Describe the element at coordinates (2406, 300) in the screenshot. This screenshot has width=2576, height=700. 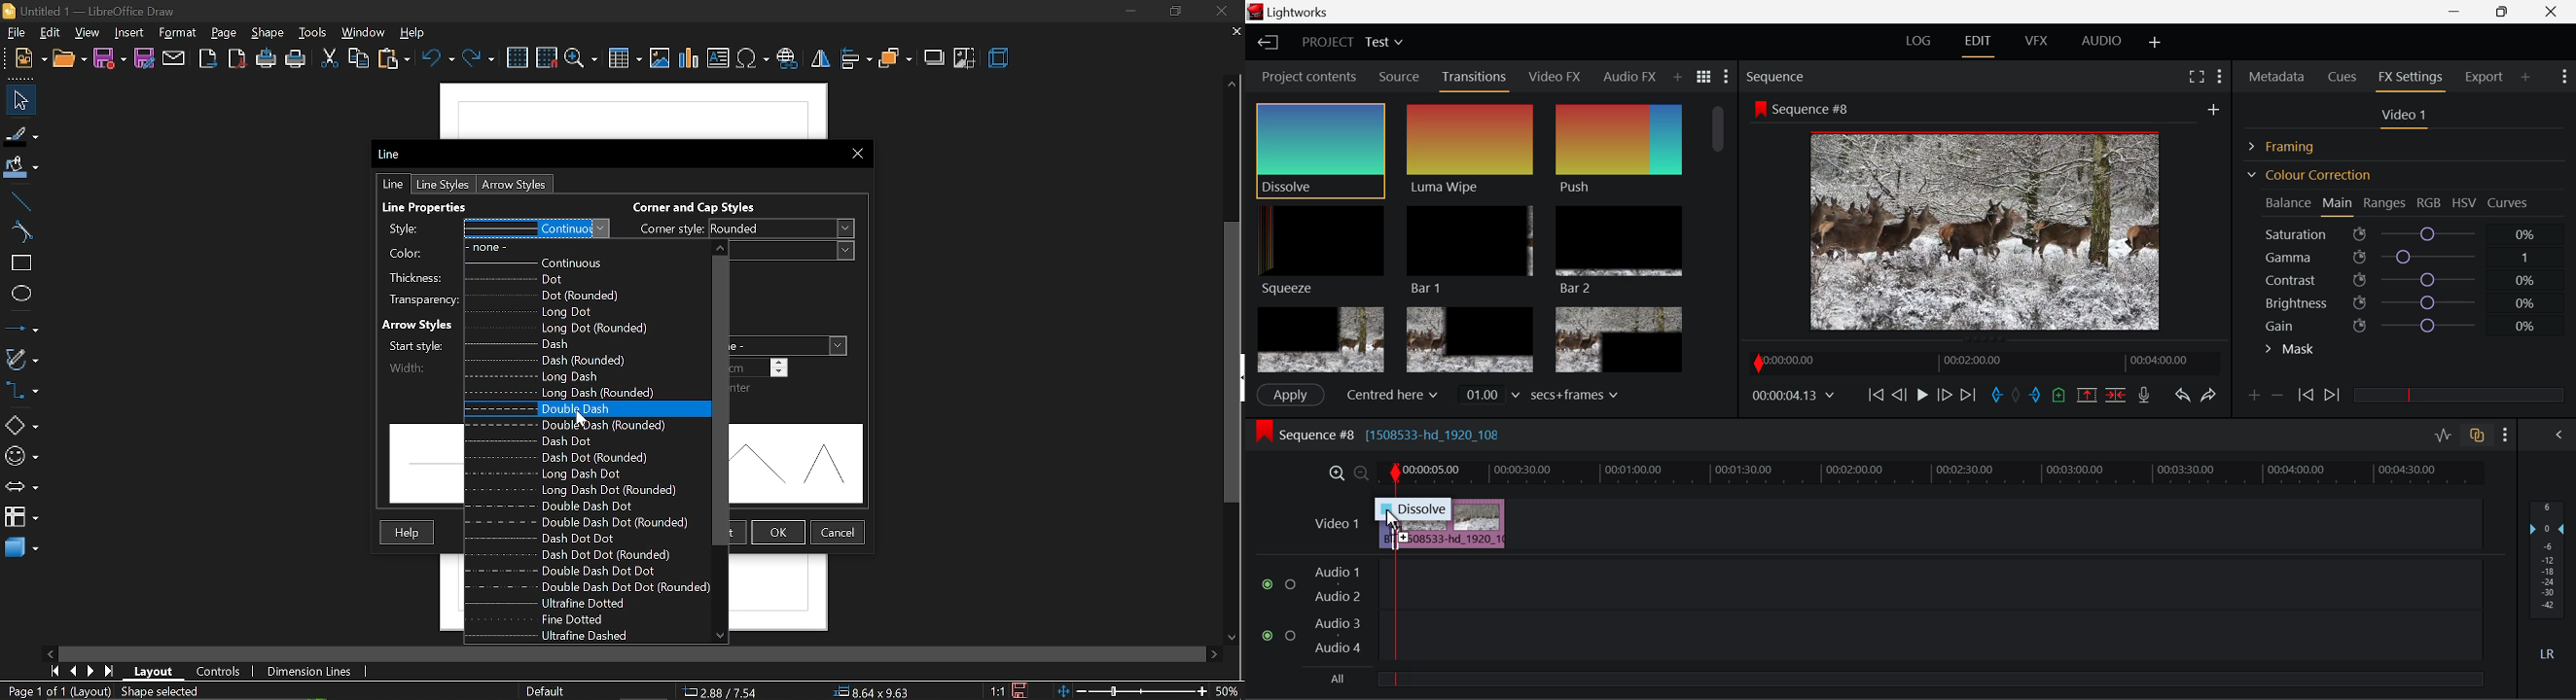
I see `Brightness` at that location.